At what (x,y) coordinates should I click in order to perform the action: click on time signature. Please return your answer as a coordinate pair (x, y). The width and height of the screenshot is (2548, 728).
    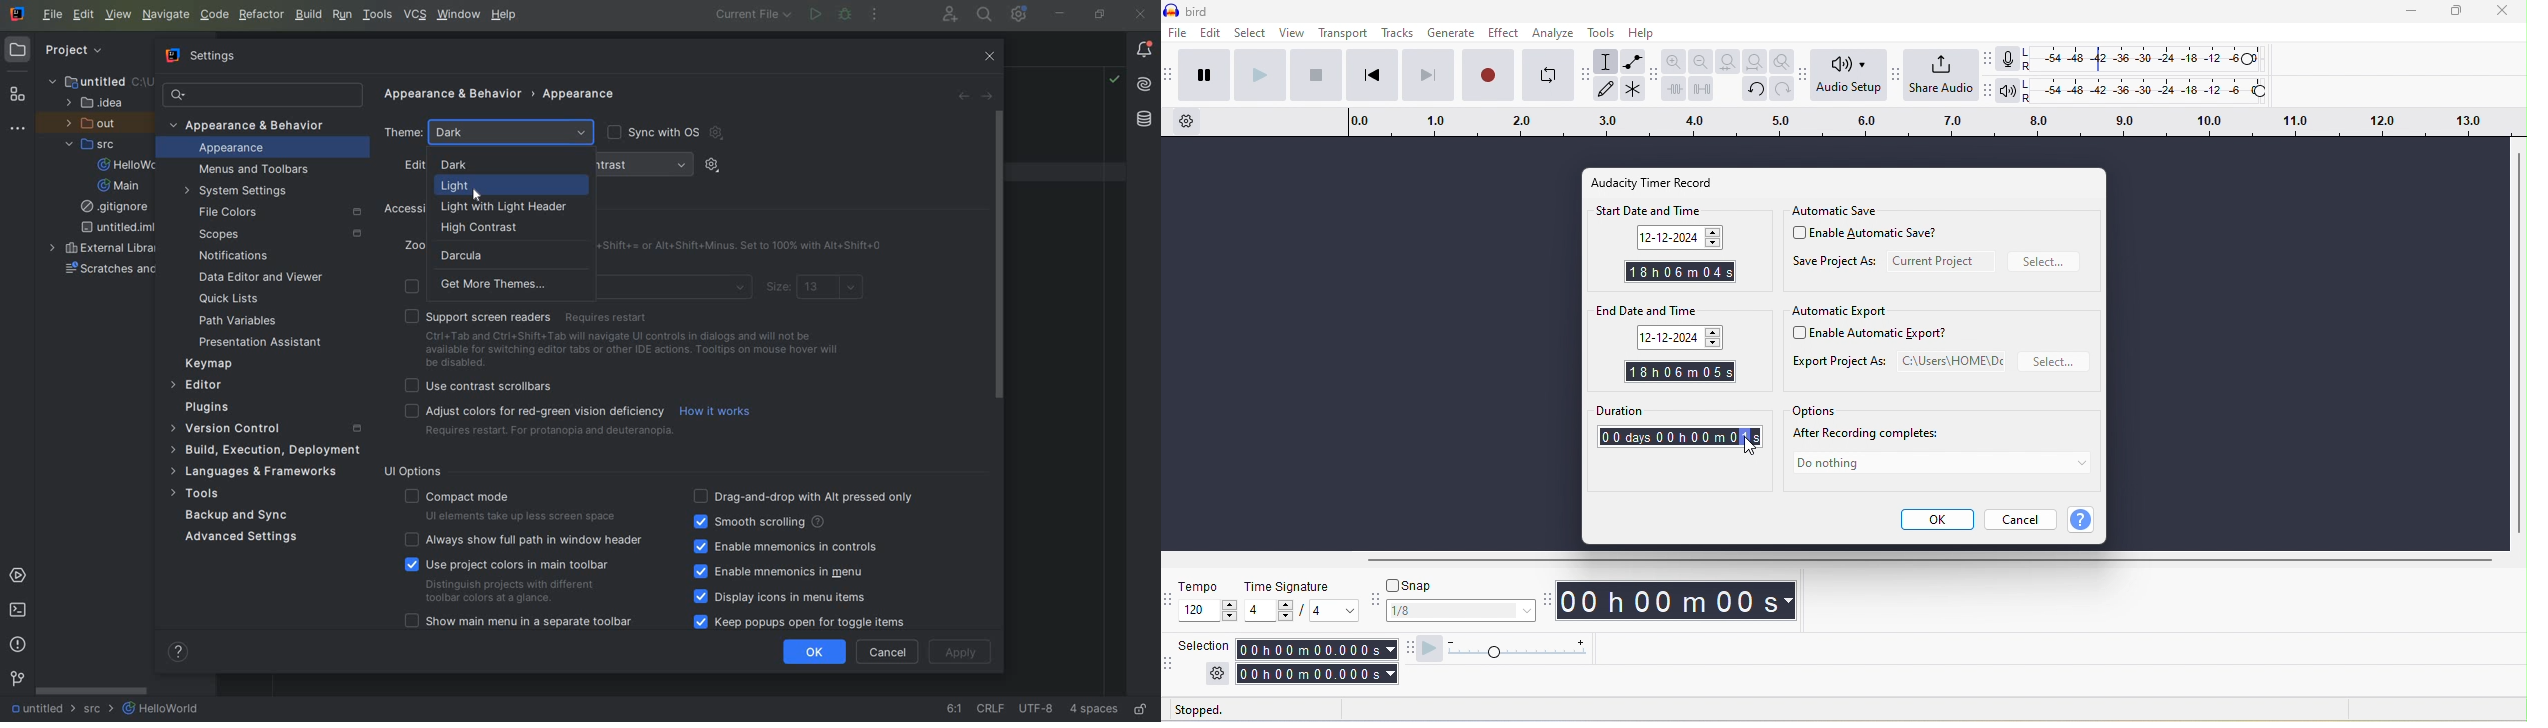
    Looking at the image, I should click on (1303, 588).